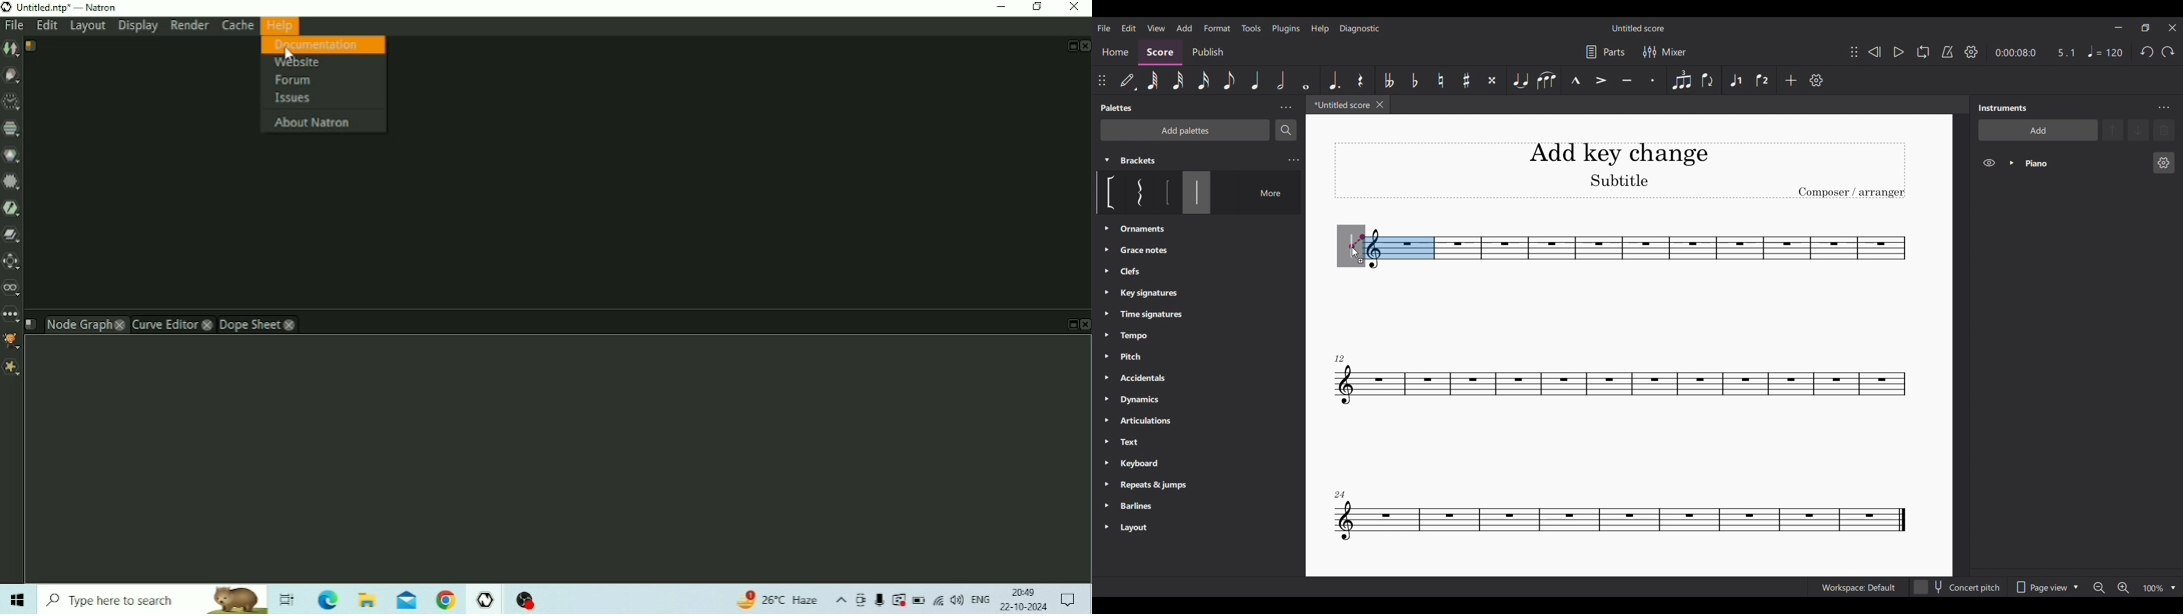 Image resolution: width=2184 pixels, height=616 pixels. What do you see at coordinates (1157, 28) in the screenshot?
I see `View menu` at bounding box center [1157, 28].